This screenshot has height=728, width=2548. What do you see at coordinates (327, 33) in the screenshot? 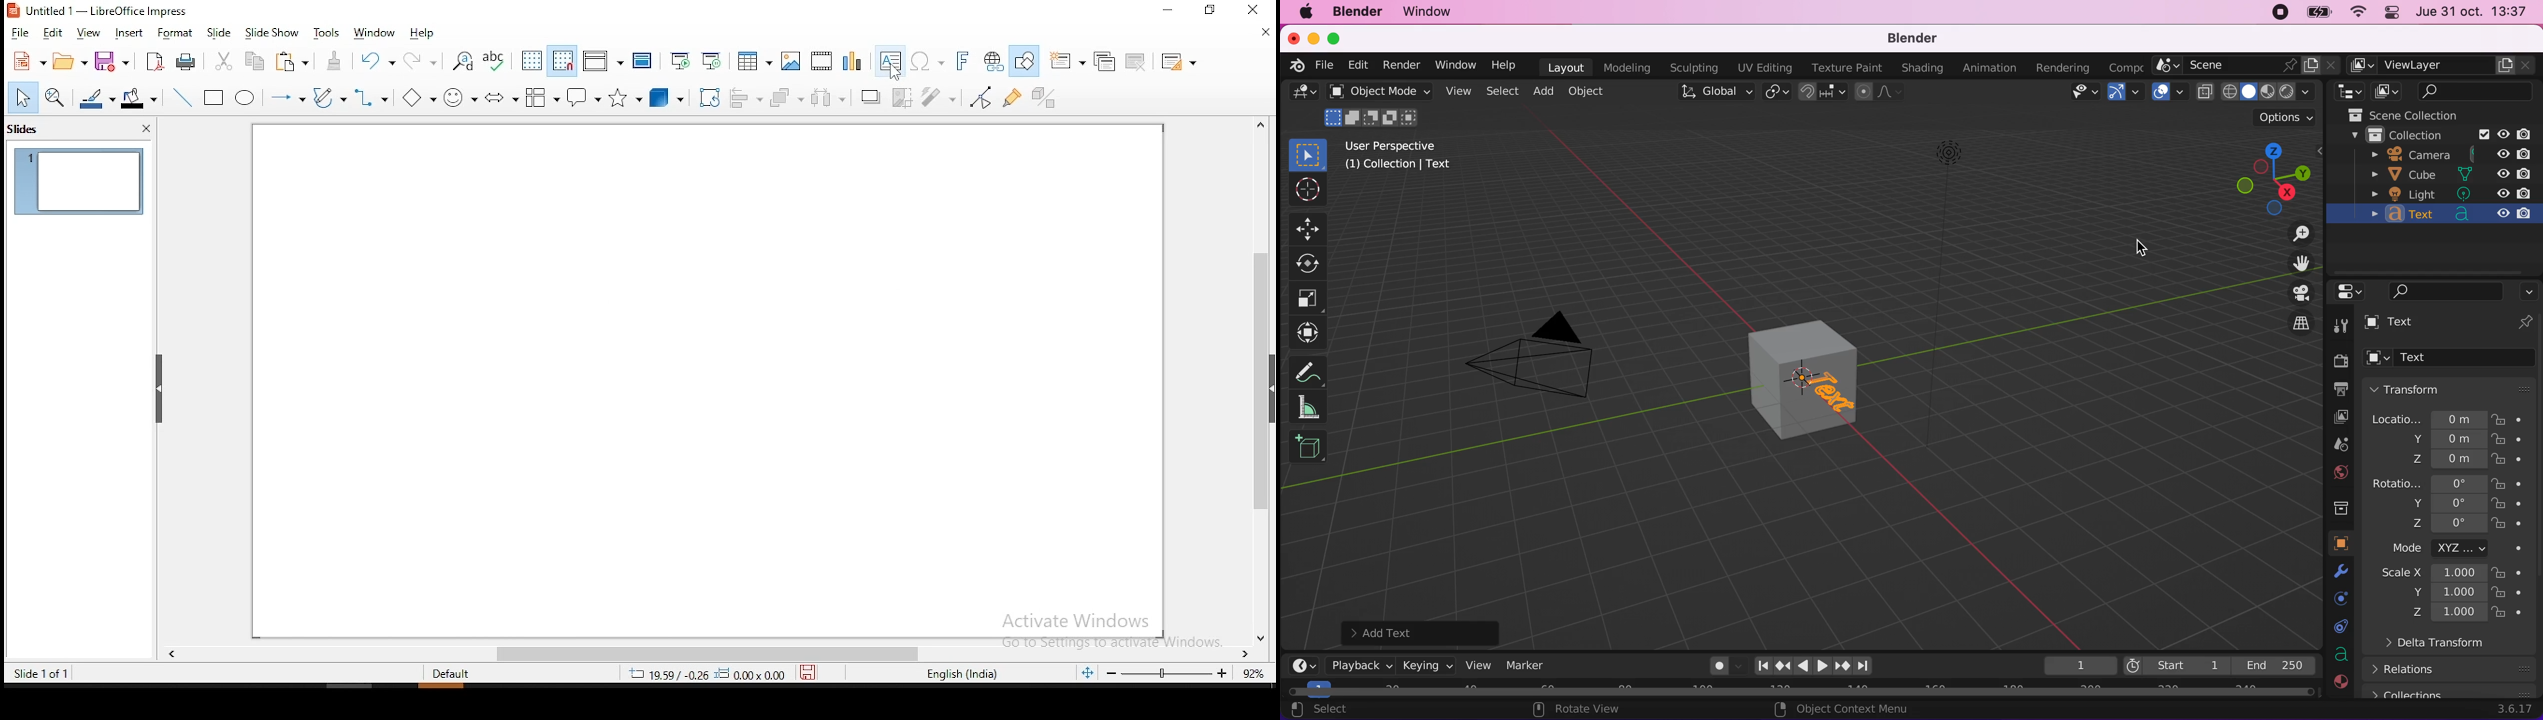
I see `tools` at bounding box center [327, 33].